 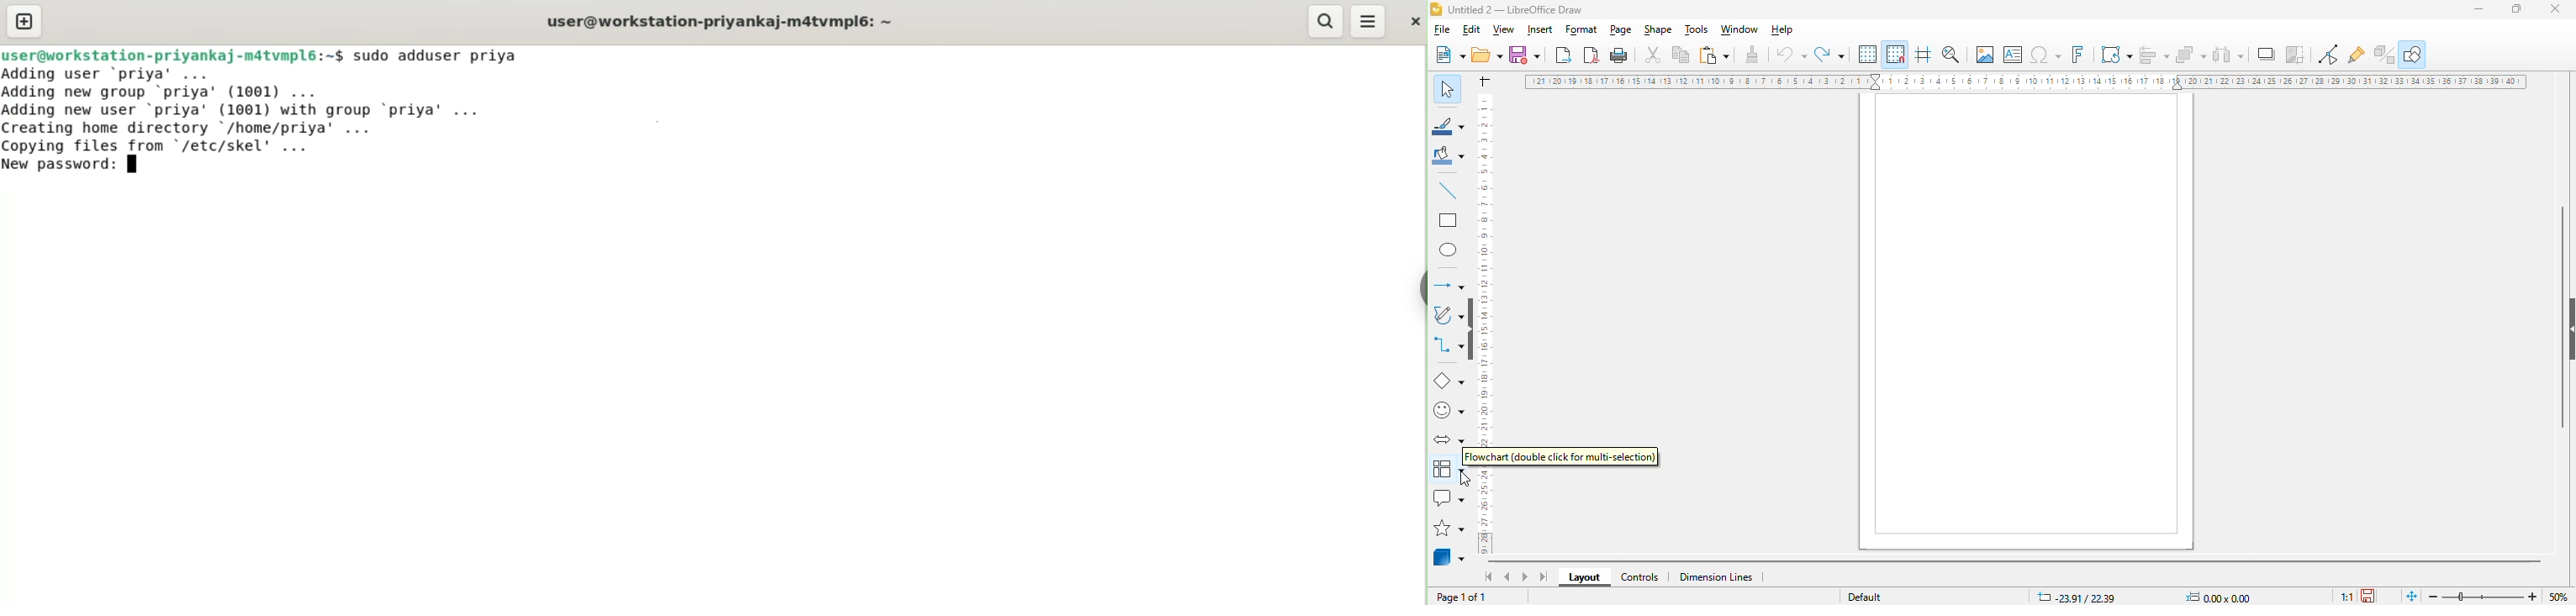 What do you see at coordinates (2411, 596) in the screenshot?
I see `fit page to current window` at bounding box center [2411, 596].